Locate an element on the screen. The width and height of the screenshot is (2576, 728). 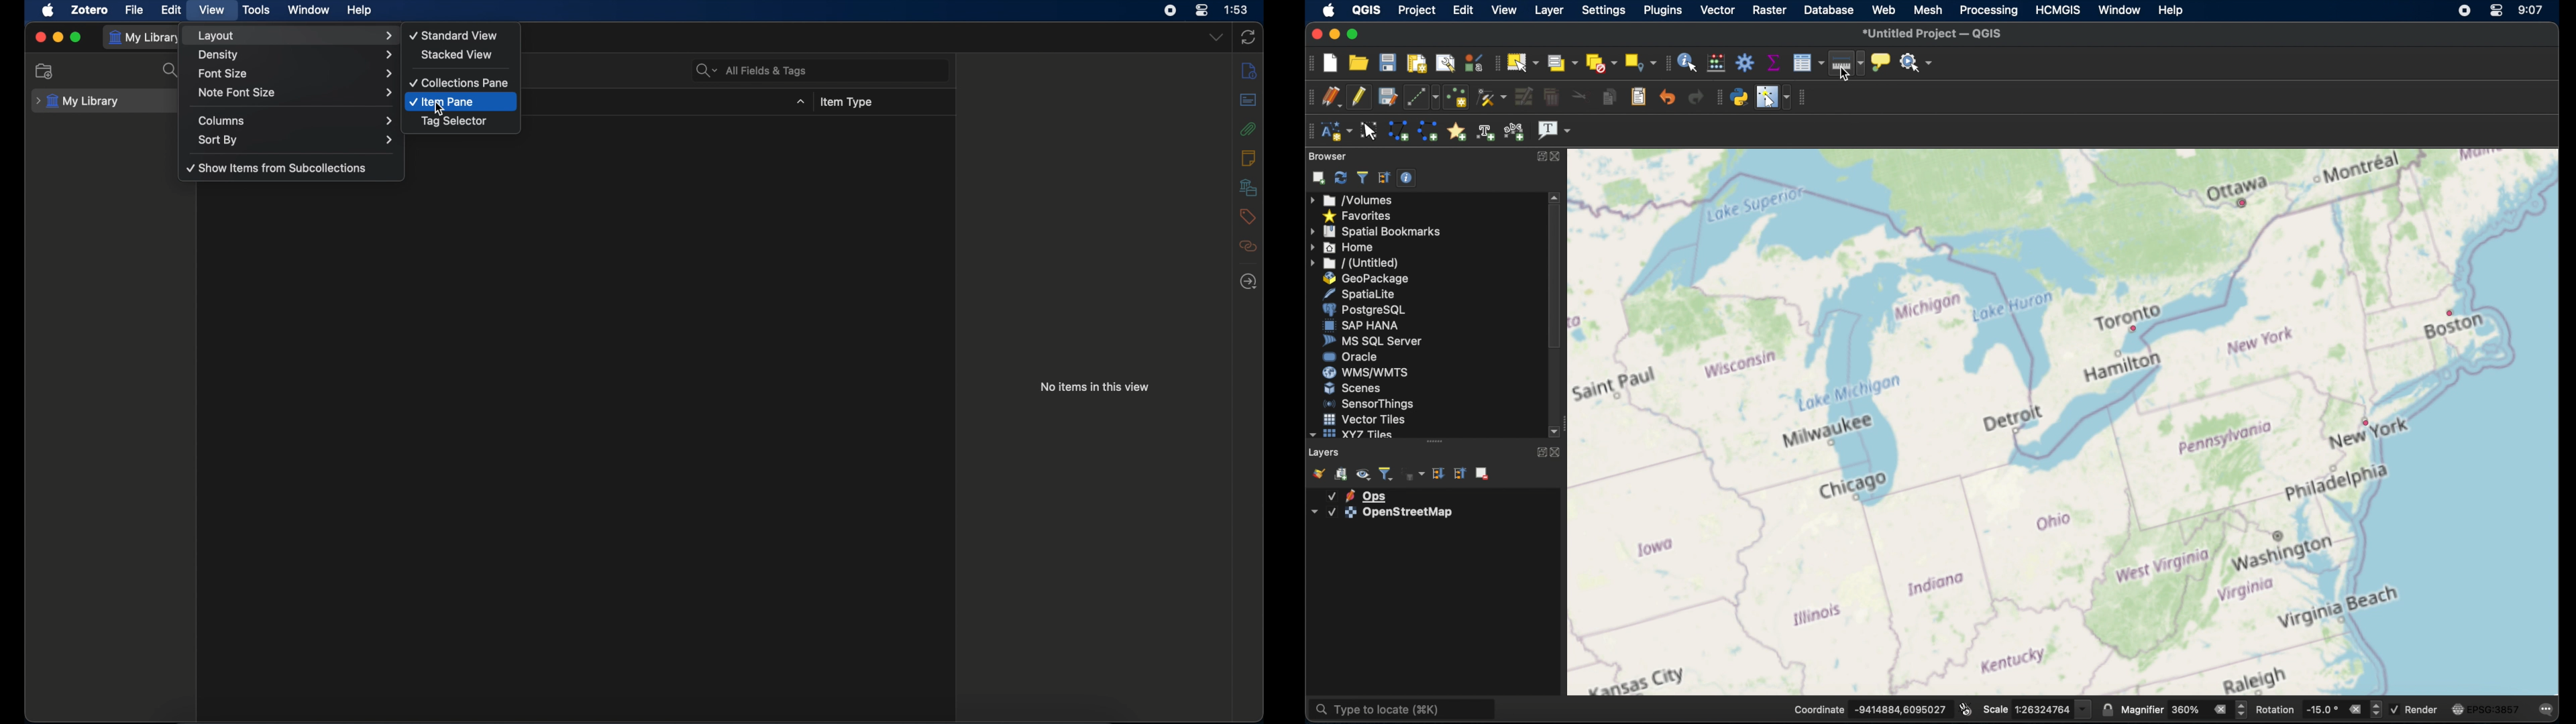
new collection is located at coordinates (45, 72).